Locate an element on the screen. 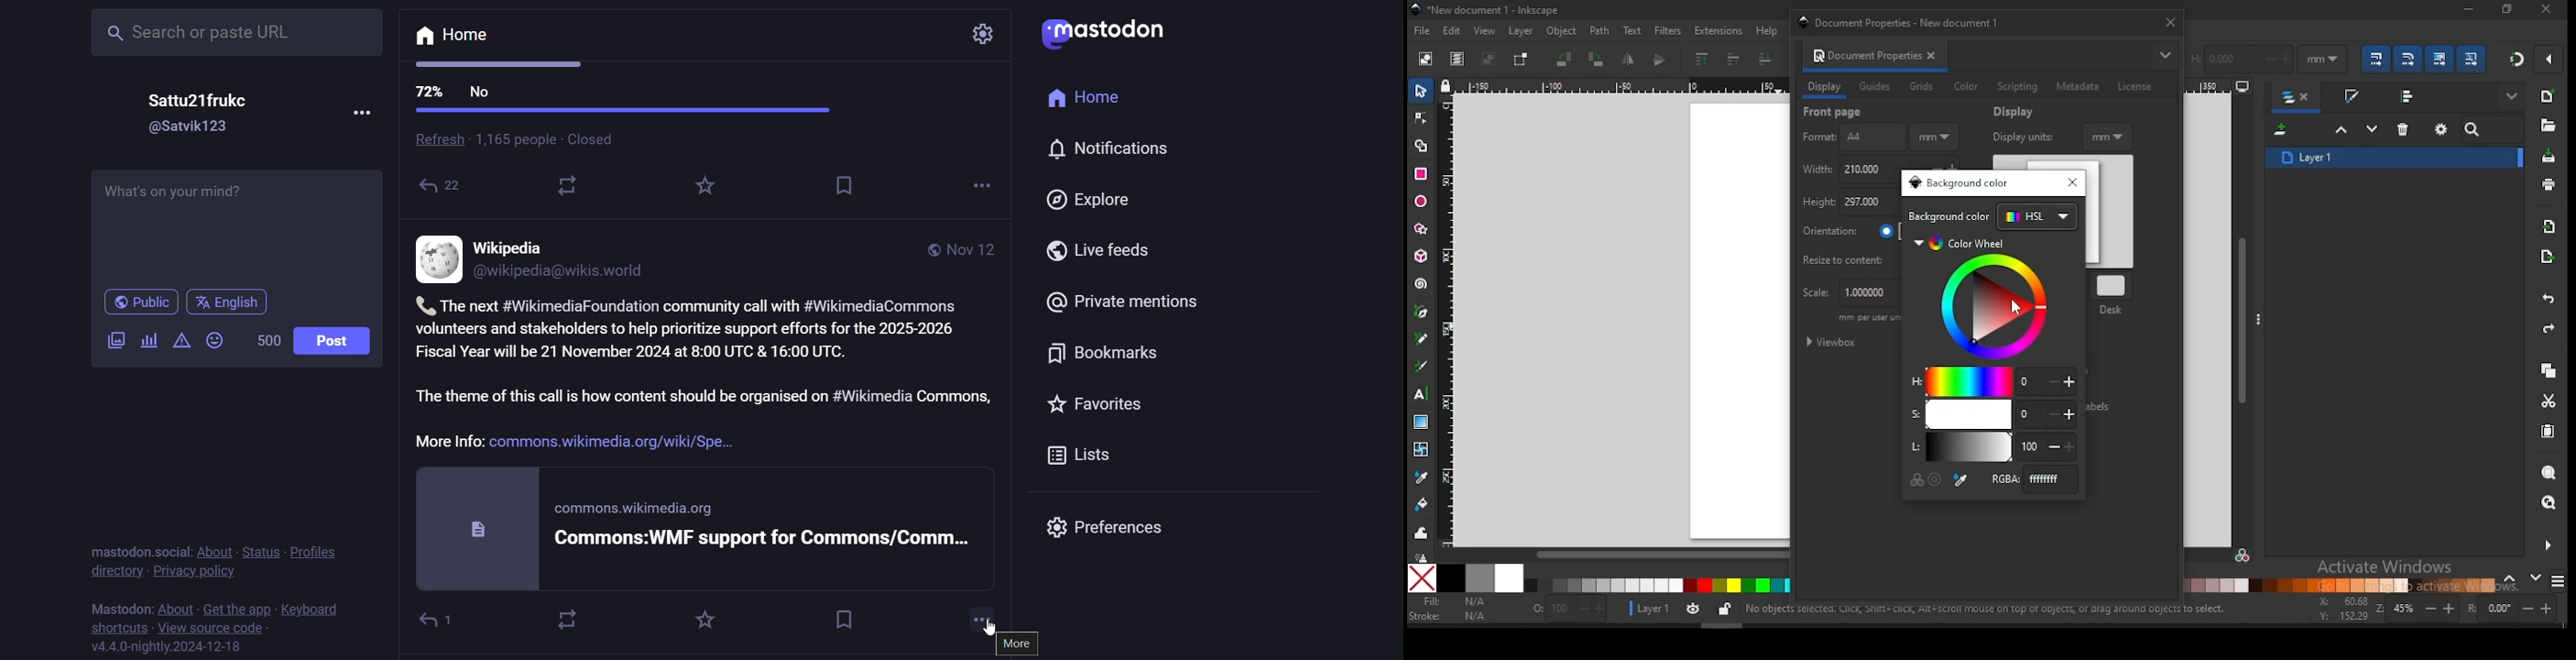 Image resolution: width=2576 pixels, height=672 pixels. 72% is located at coordinates (429, 91).